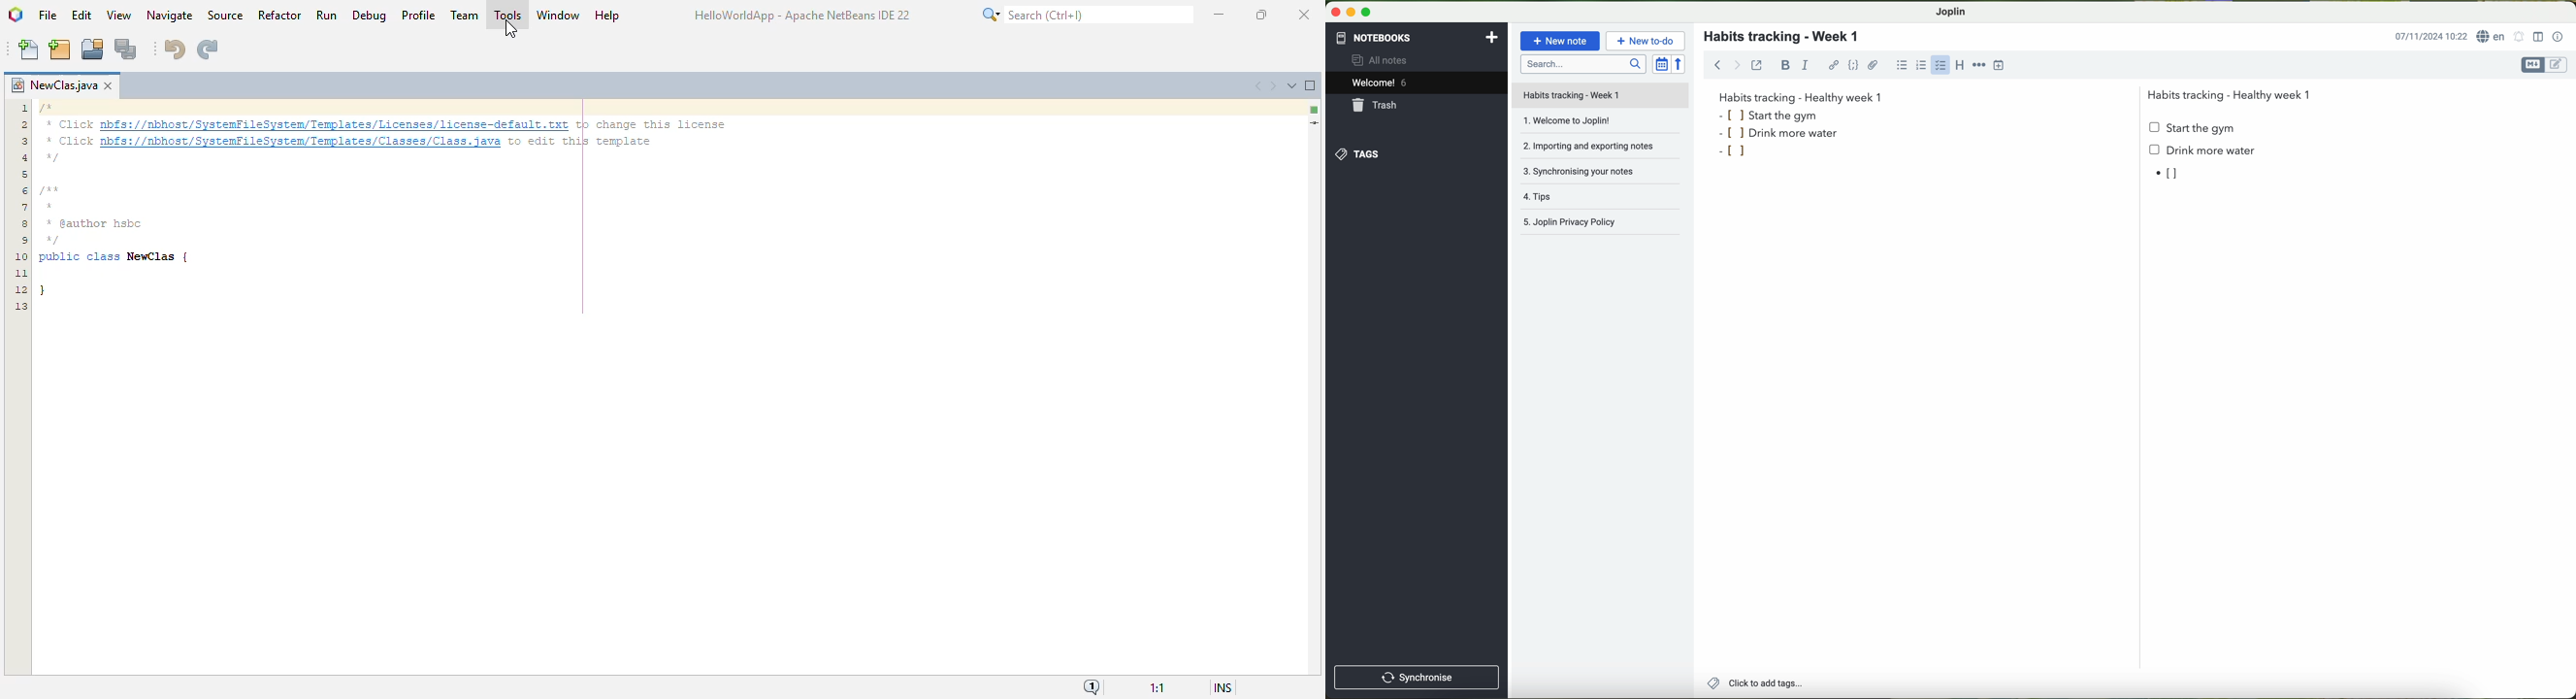 This screenshot has height=700, width=2576. Describe the element at coordinates (1787, 37) in the screenshot. I see `habits tracking - week 1` at that location.